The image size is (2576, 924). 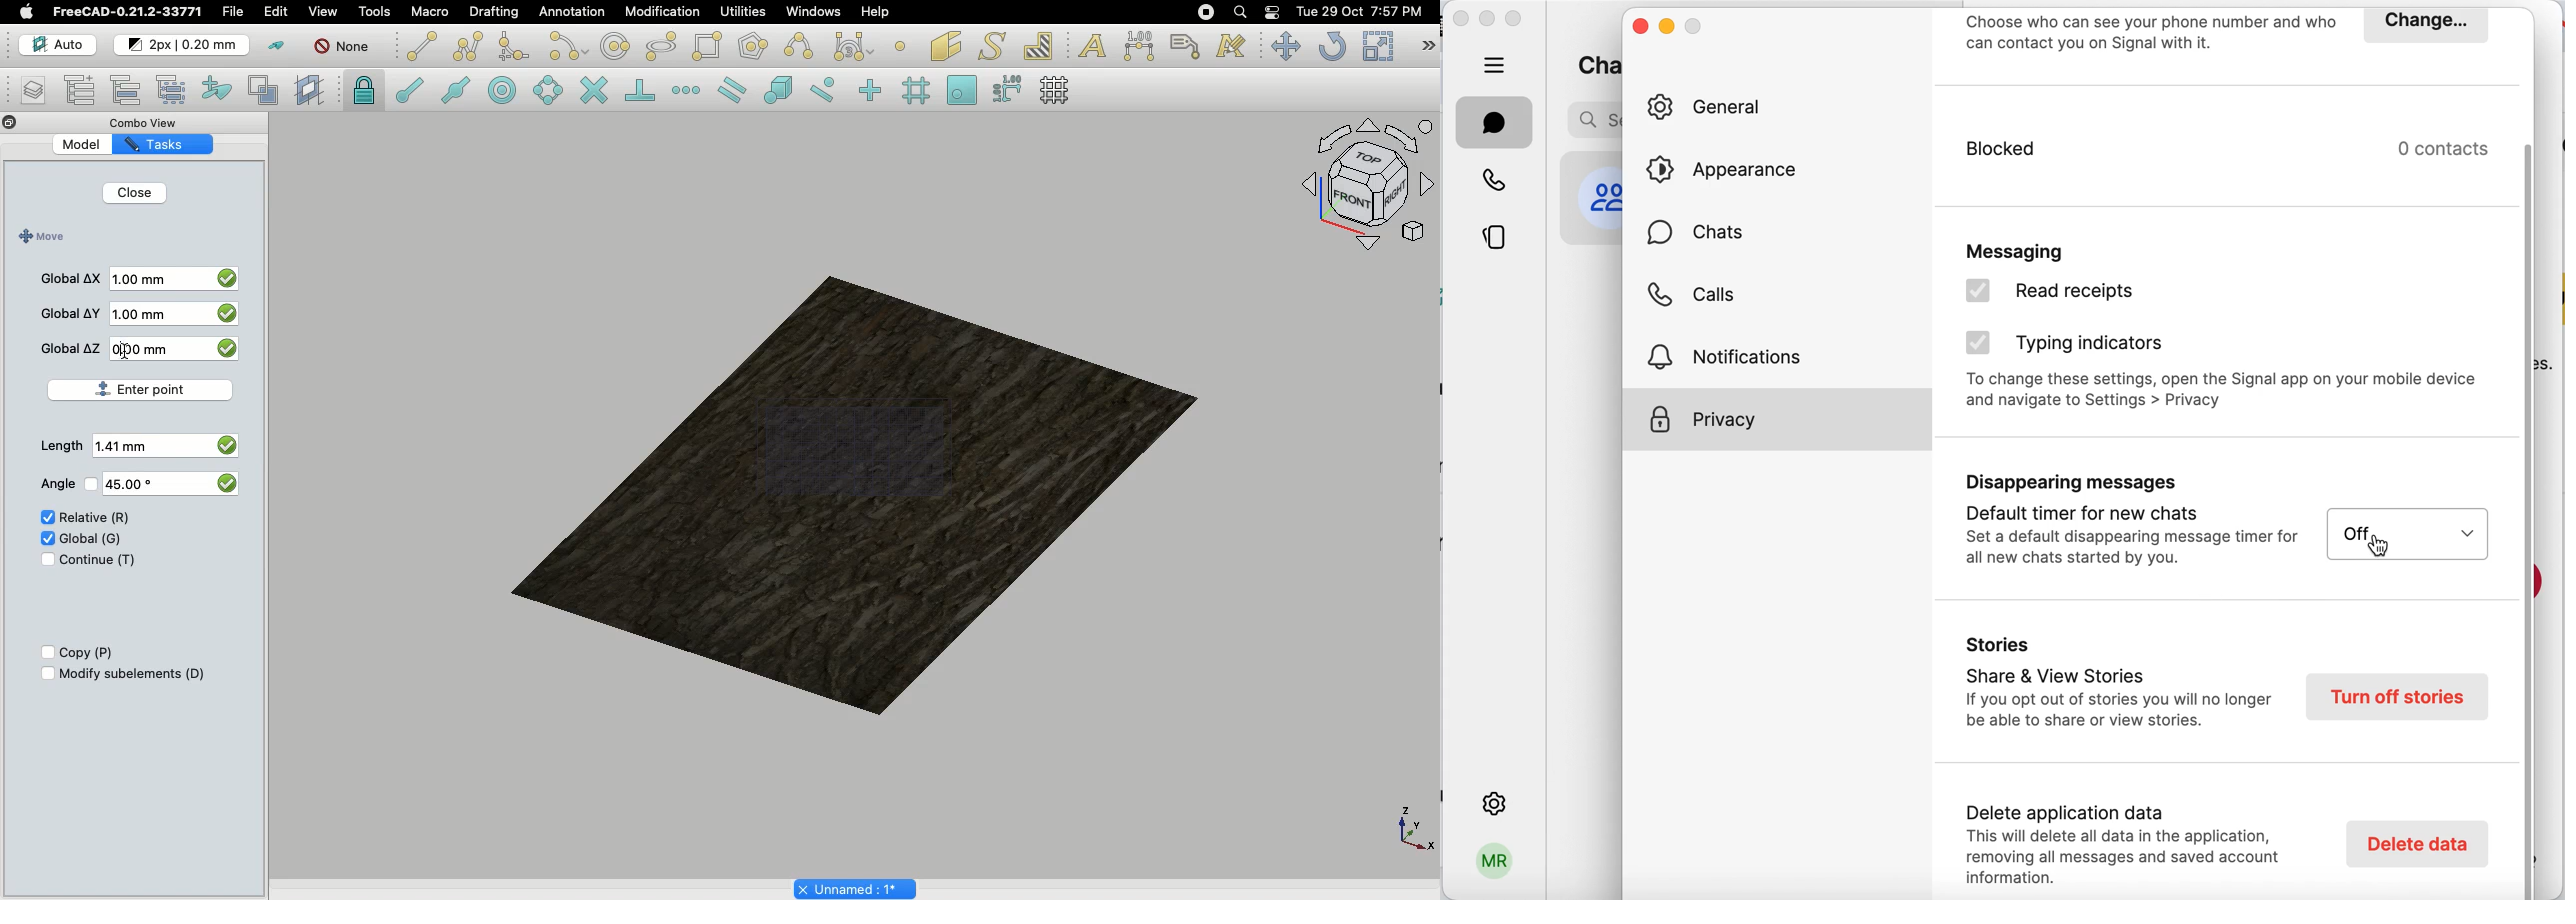 I want to click on Combo view, so click(x=154, y=122).